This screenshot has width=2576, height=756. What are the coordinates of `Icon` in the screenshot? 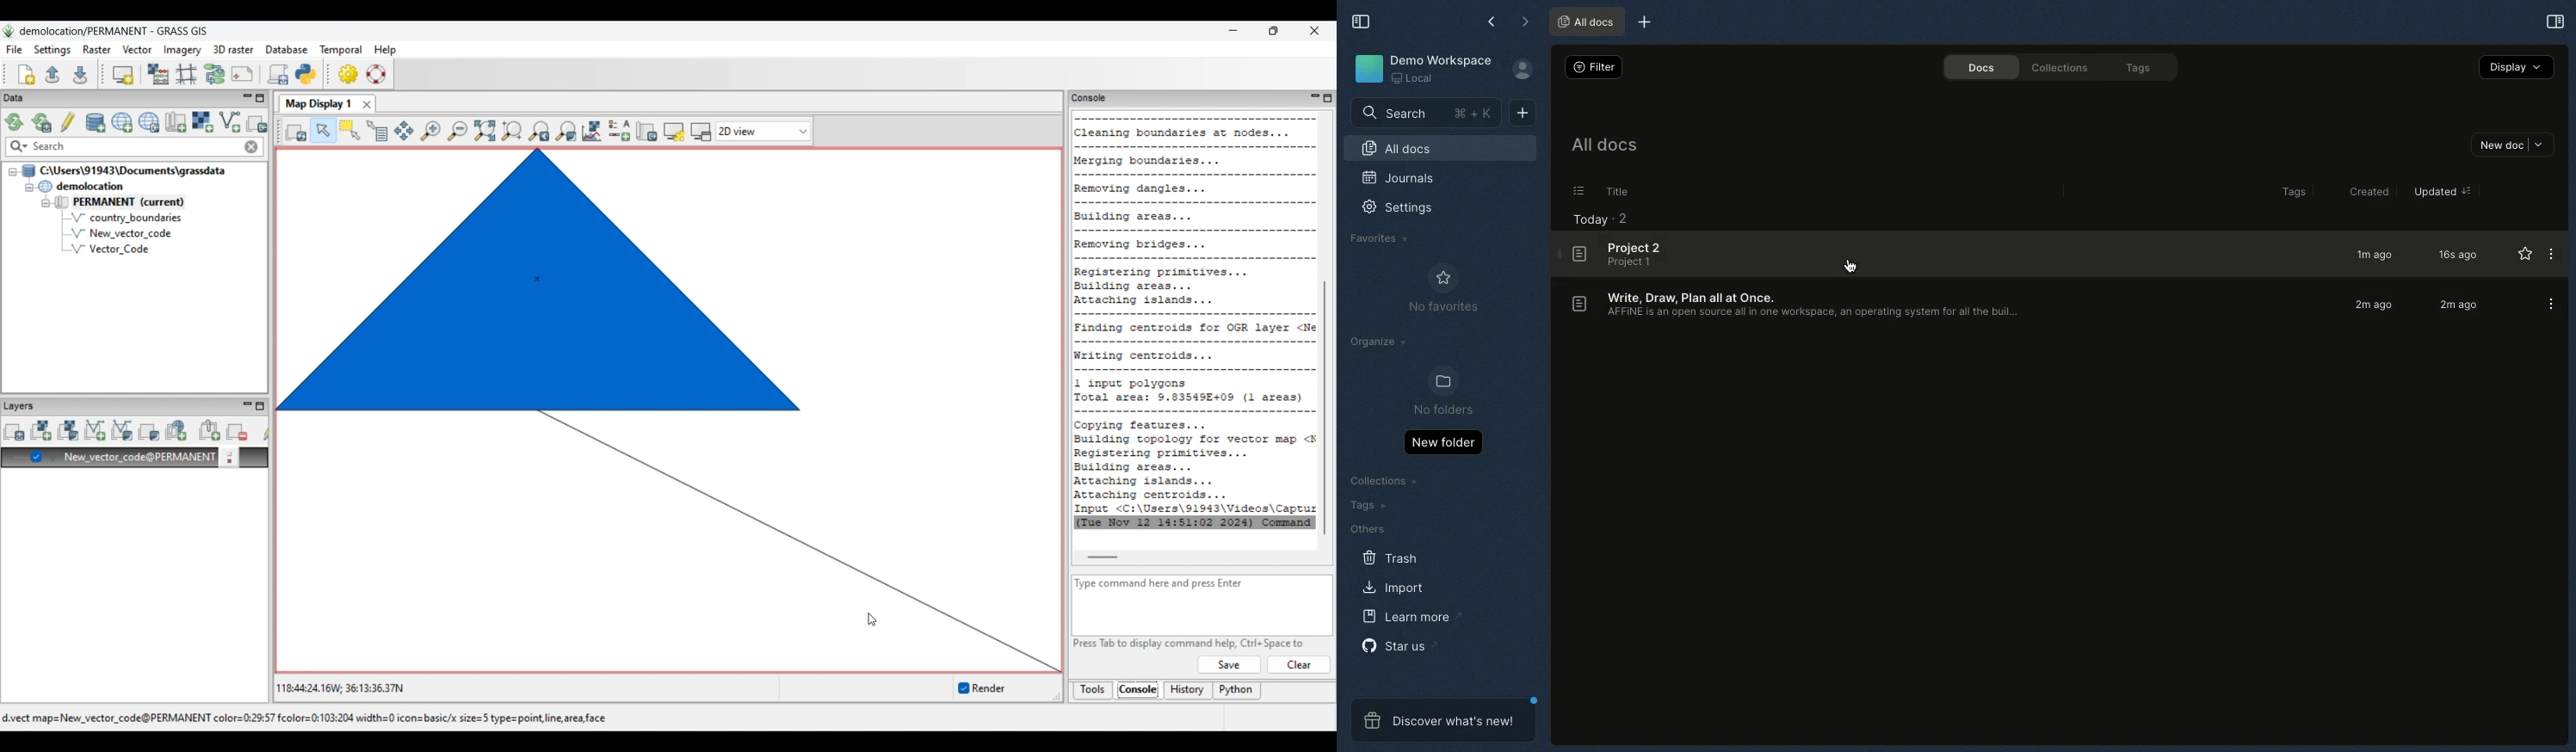 It's located at (1365, 69).